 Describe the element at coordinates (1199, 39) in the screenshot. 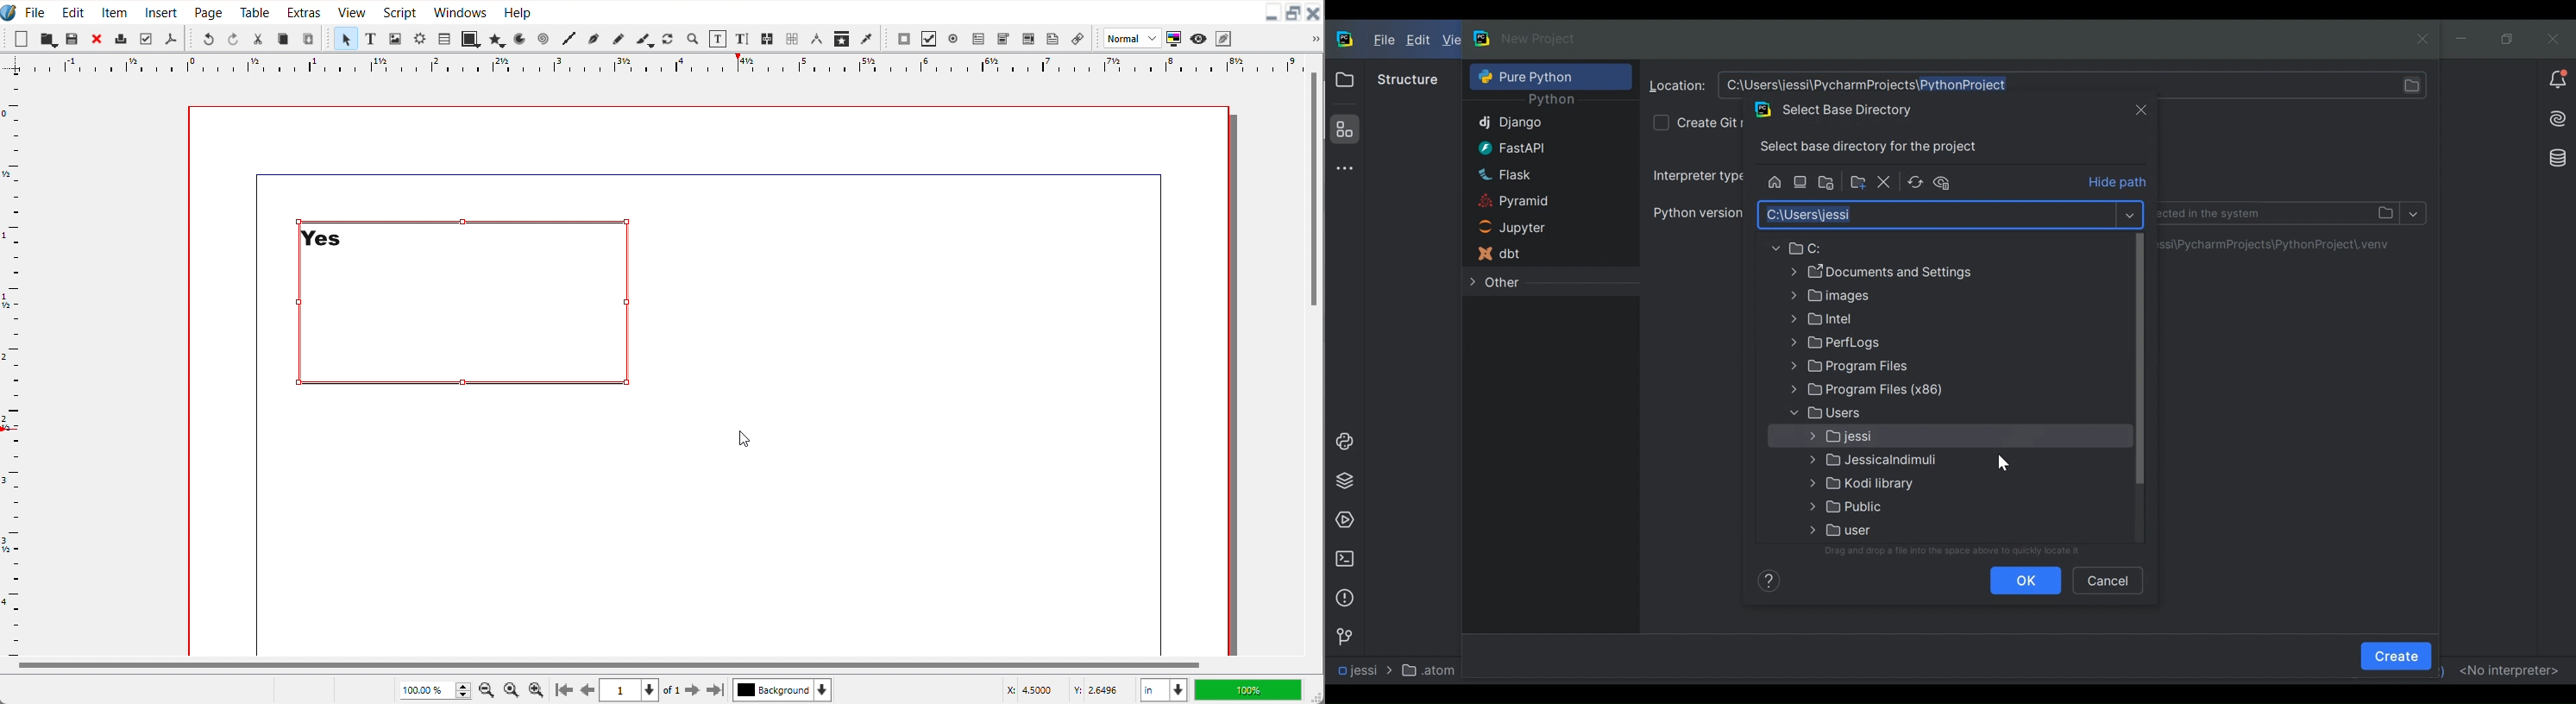

I see `Preview` at that location.